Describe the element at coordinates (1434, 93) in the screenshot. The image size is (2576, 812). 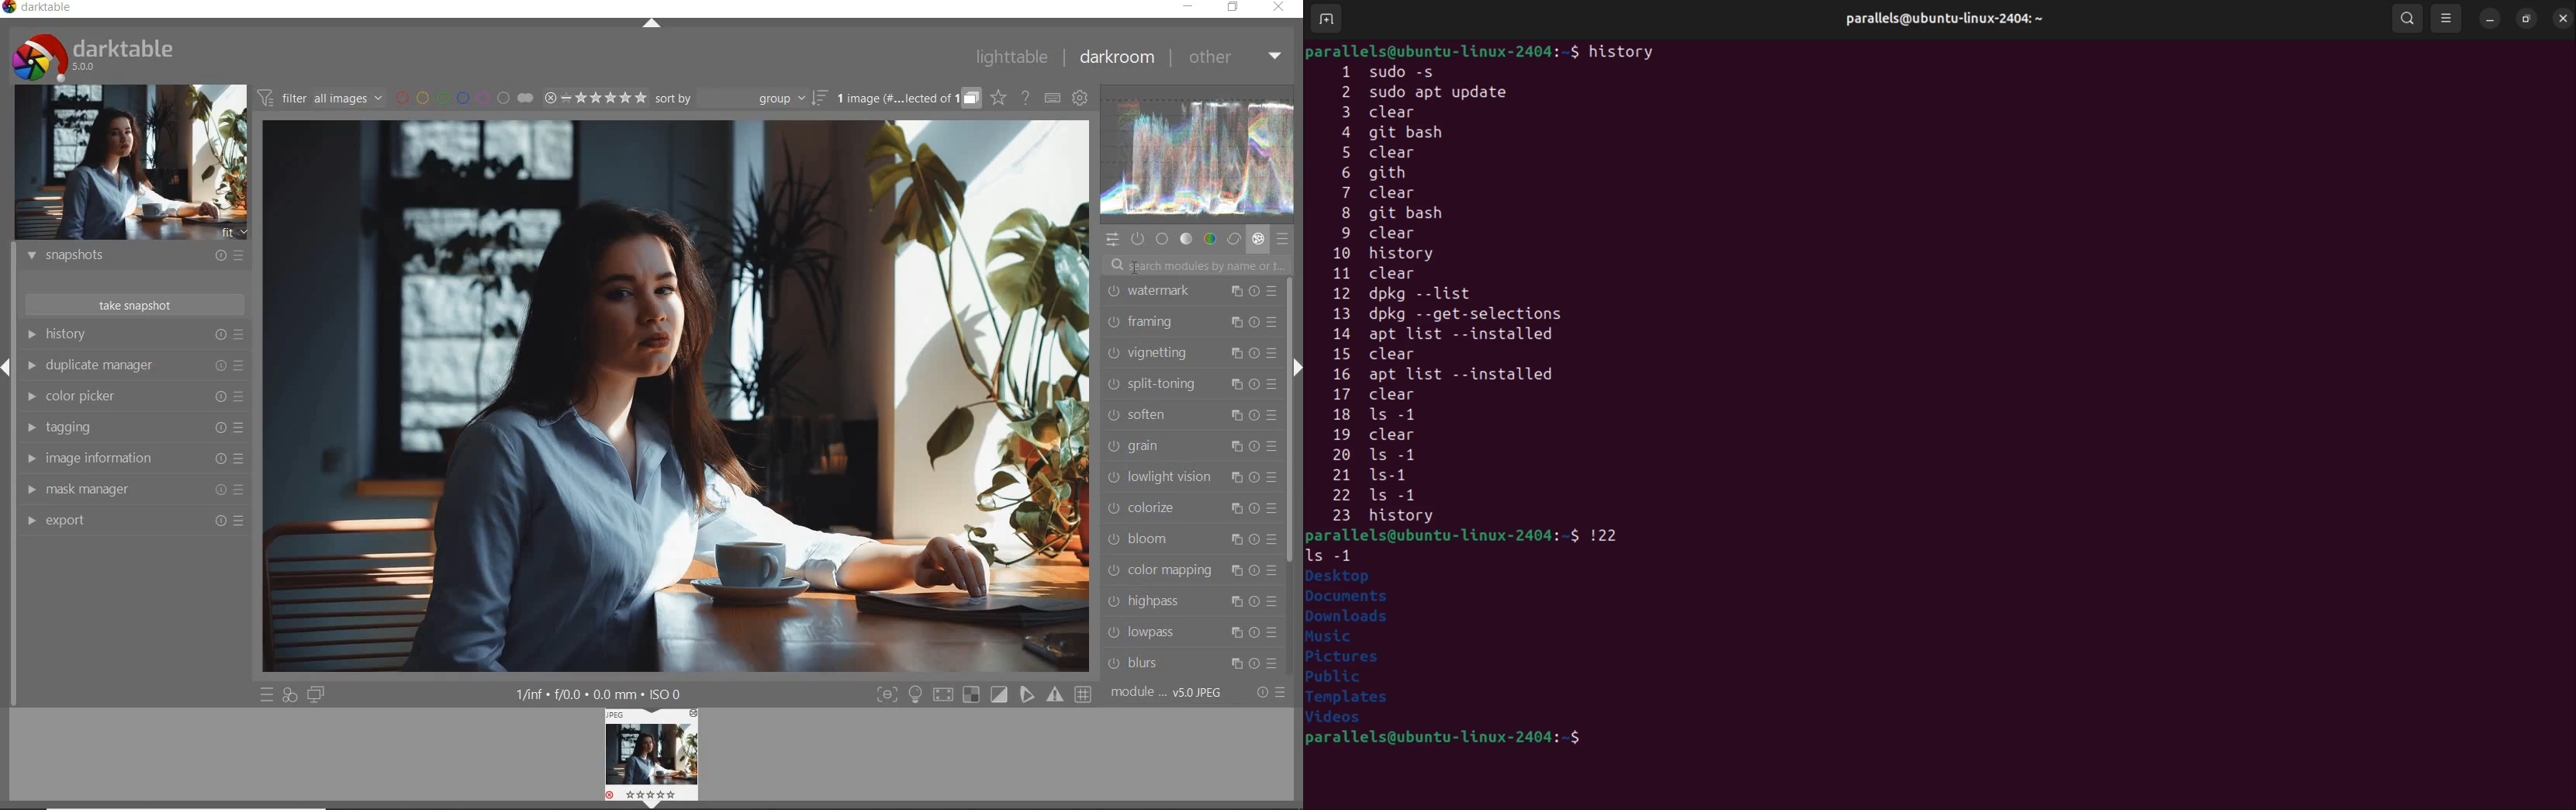
I see `2 sudo apt update` at that location.